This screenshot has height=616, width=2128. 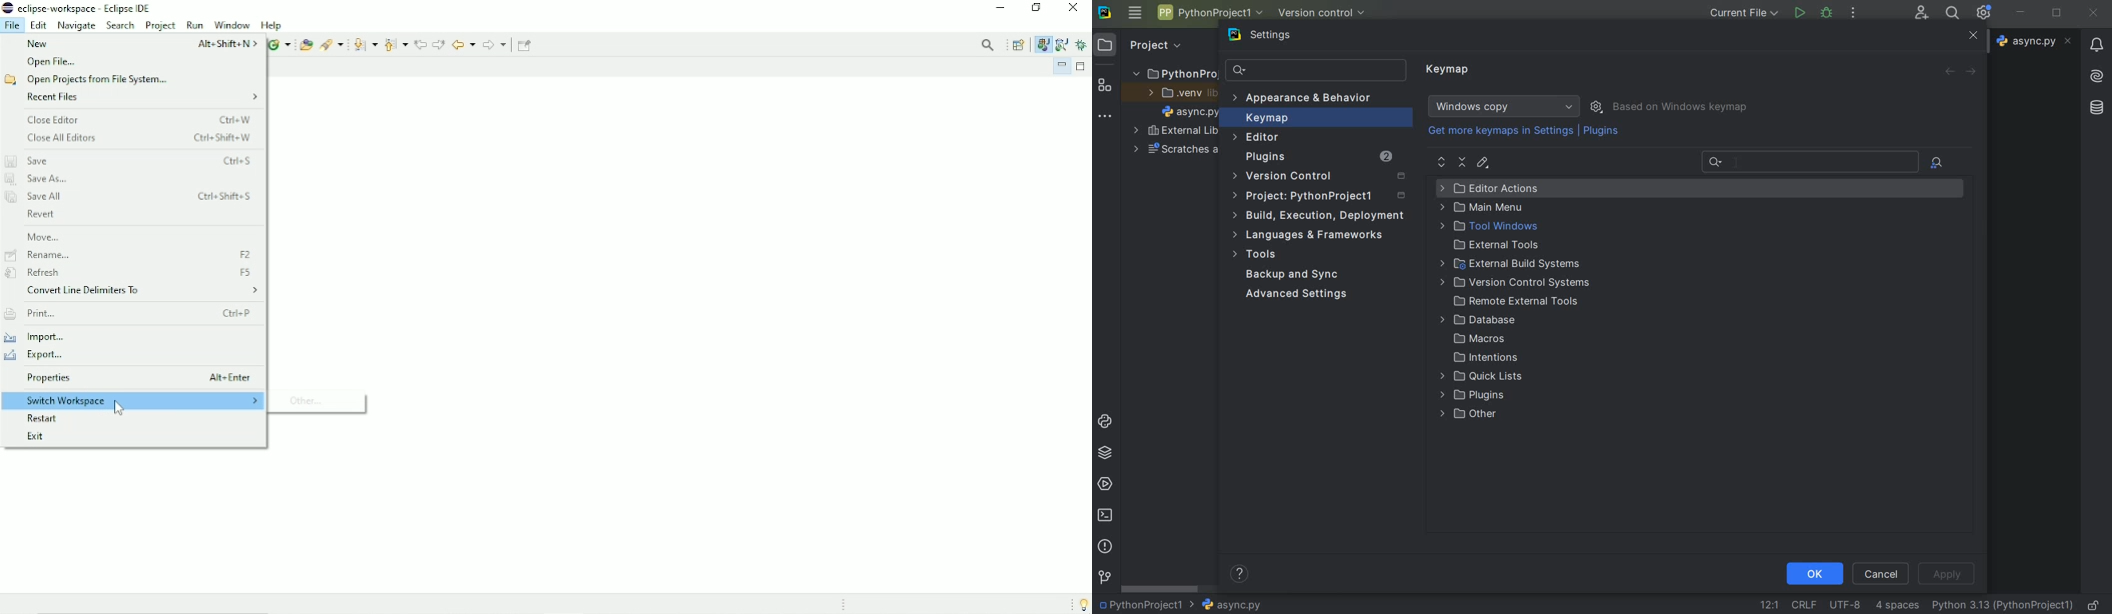 What do you see at coordinates (1598, 106) in the screenshot?
I see `show scheme actions` at bounding box center [1598, 106].